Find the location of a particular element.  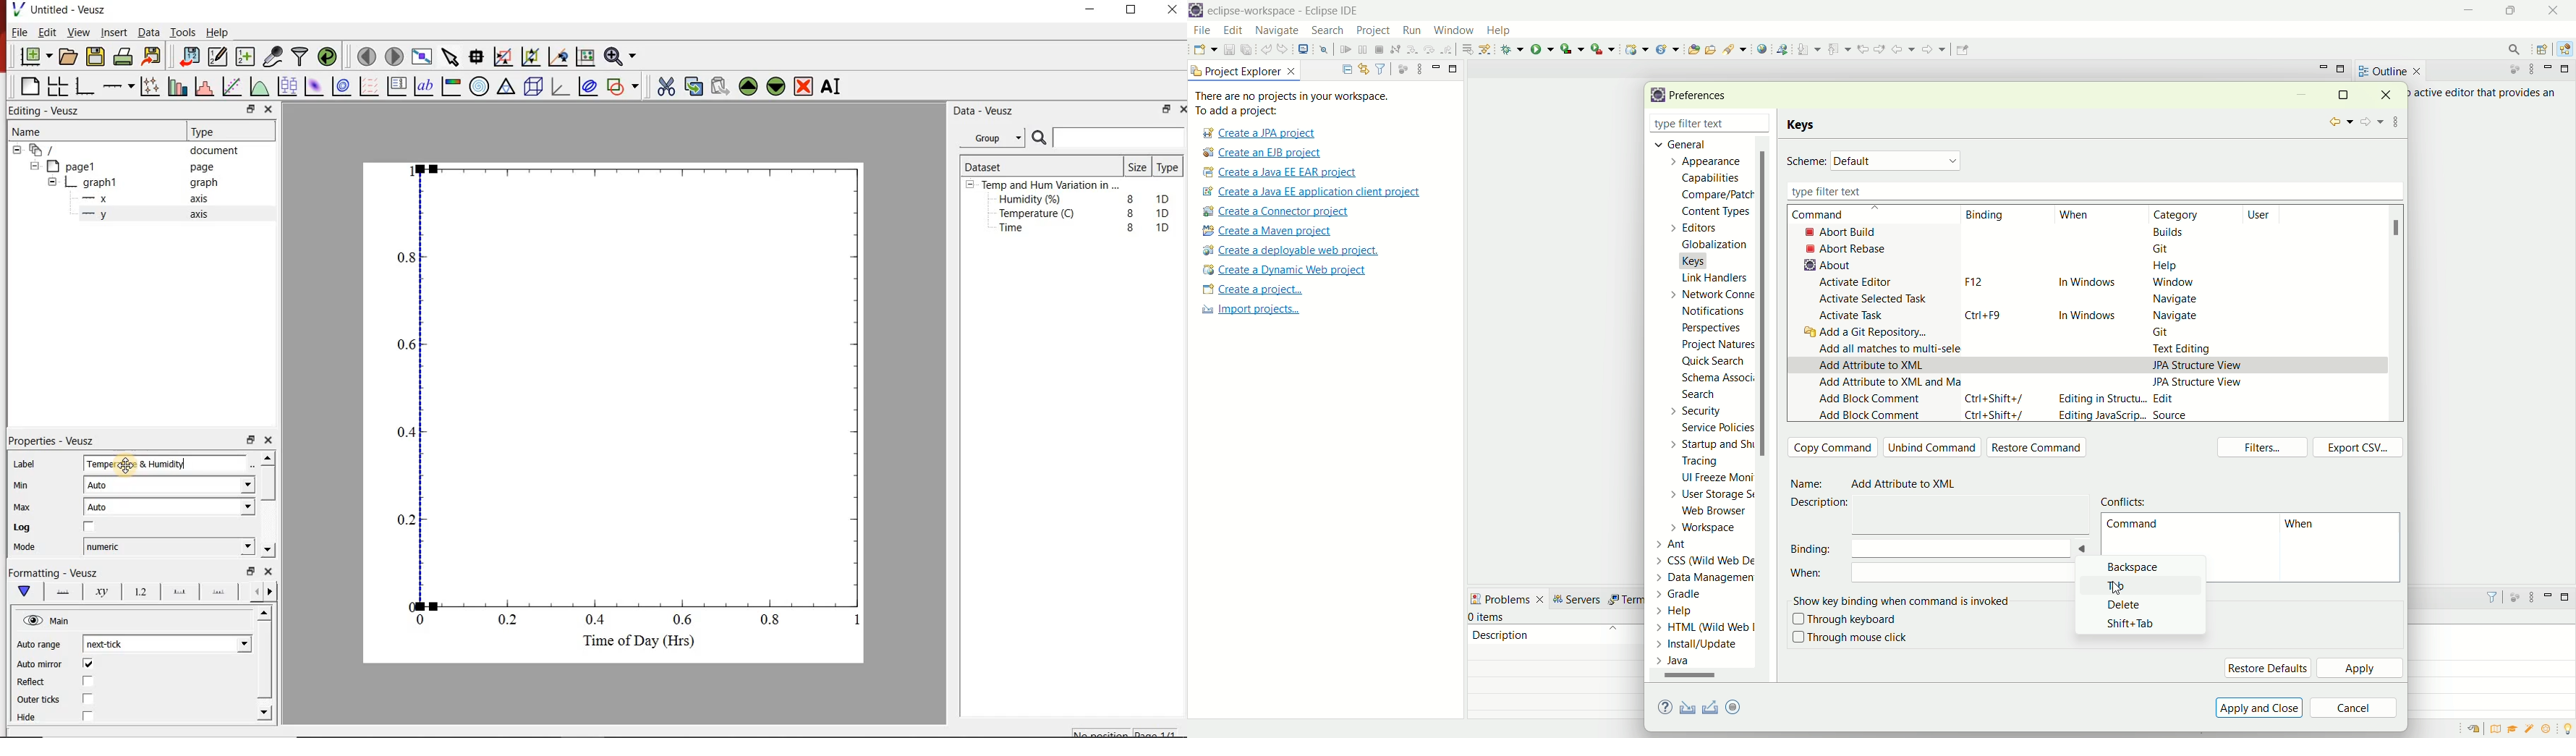

Remove the selected widget is located at coordinates (805, 86).